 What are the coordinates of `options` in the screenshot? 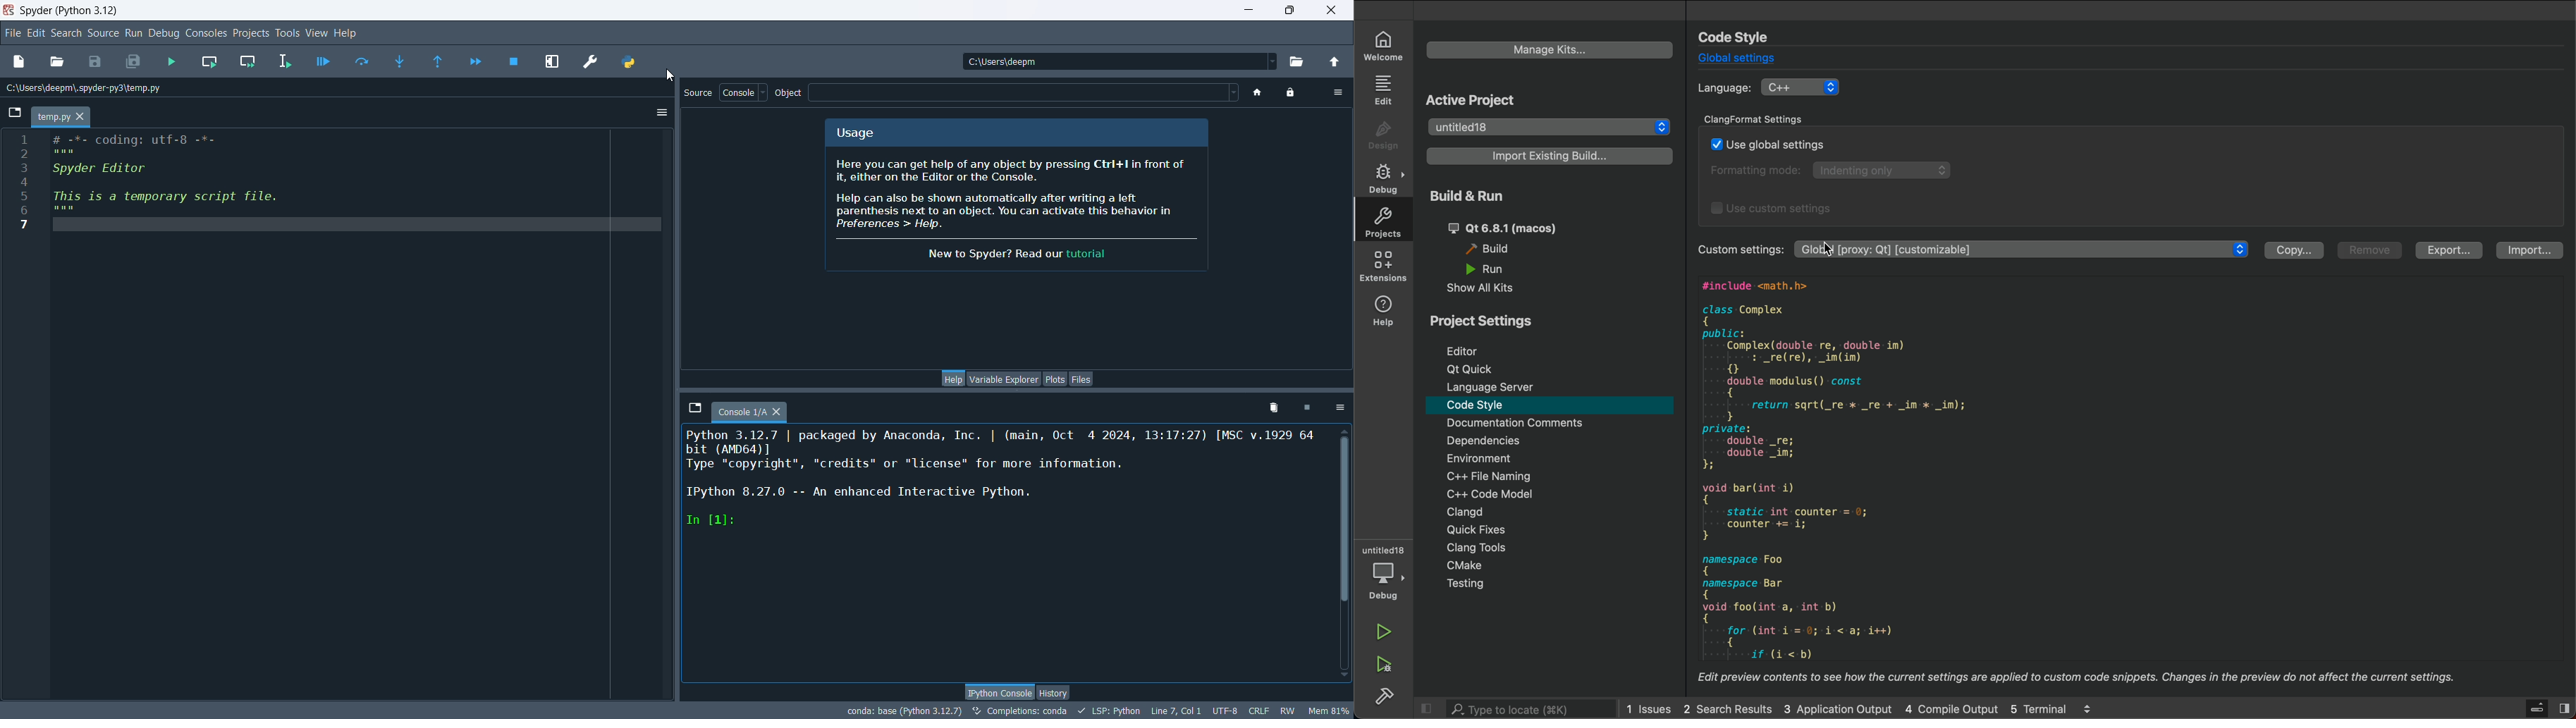 It's located at (660, 113).